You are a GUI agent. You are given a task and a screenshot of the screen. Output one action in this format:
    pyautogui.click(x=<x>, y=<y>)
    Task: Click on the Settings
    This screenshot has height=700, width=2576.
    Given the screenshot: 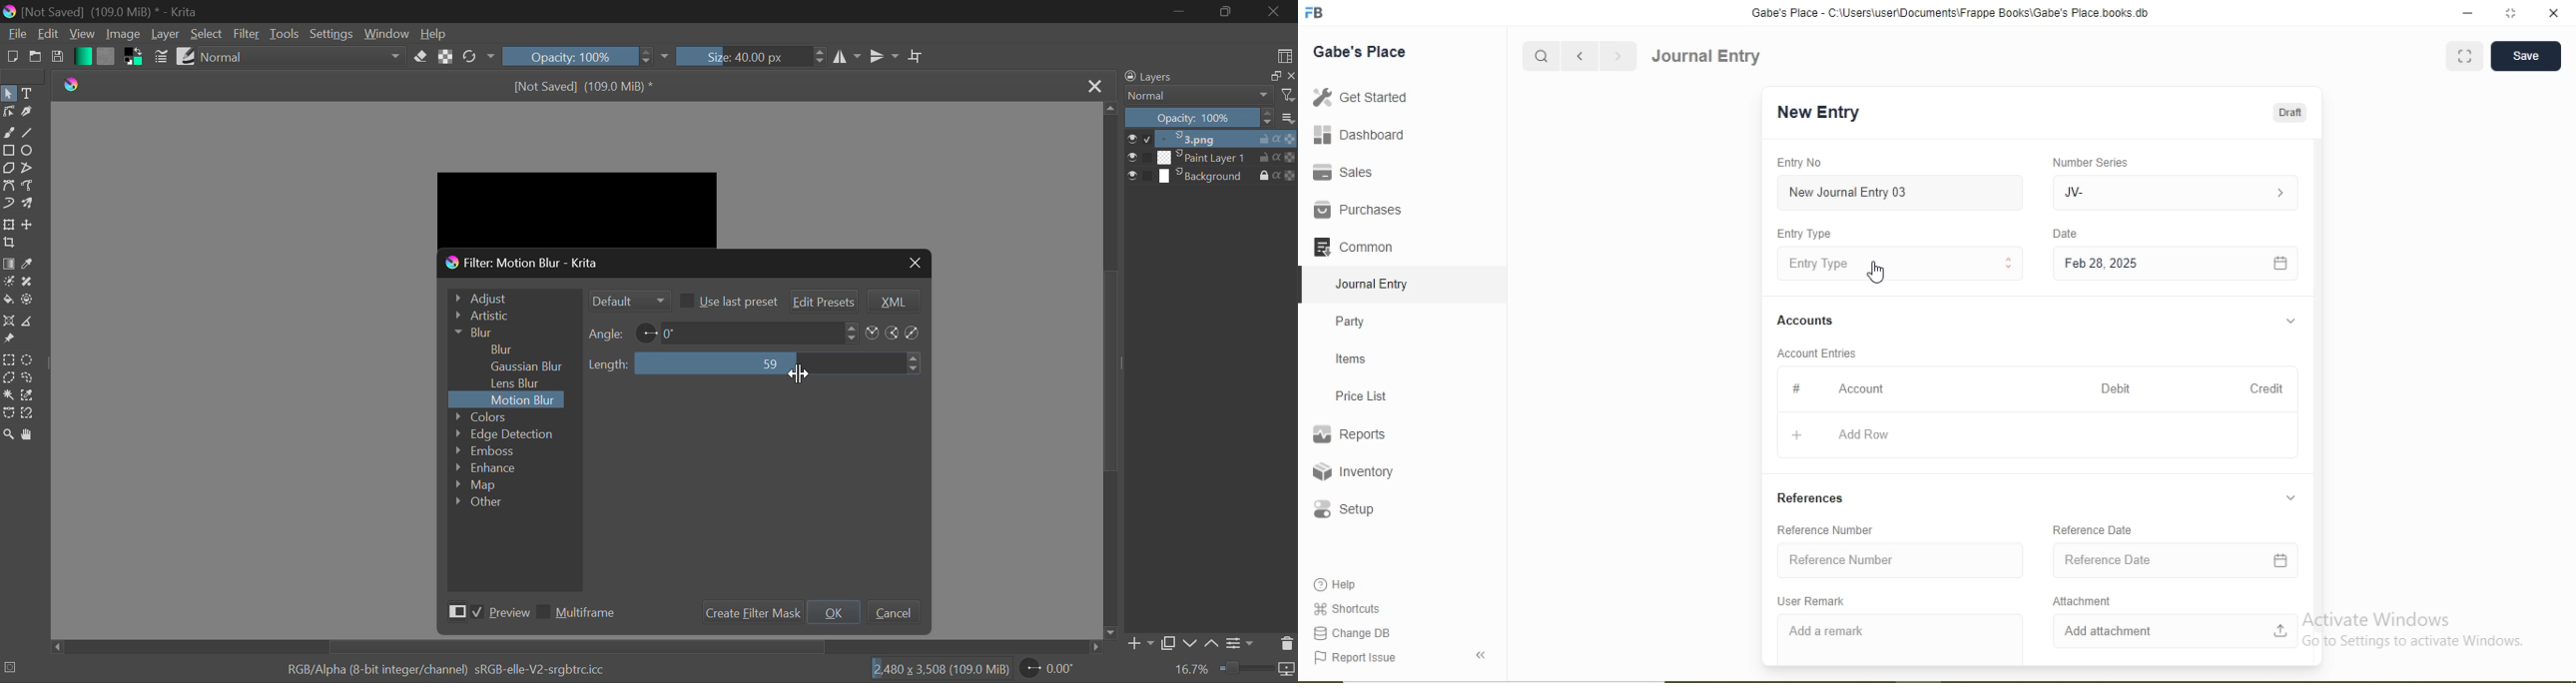 What is the action you would take?
    pyautogui.click(x=330, y=32)
    